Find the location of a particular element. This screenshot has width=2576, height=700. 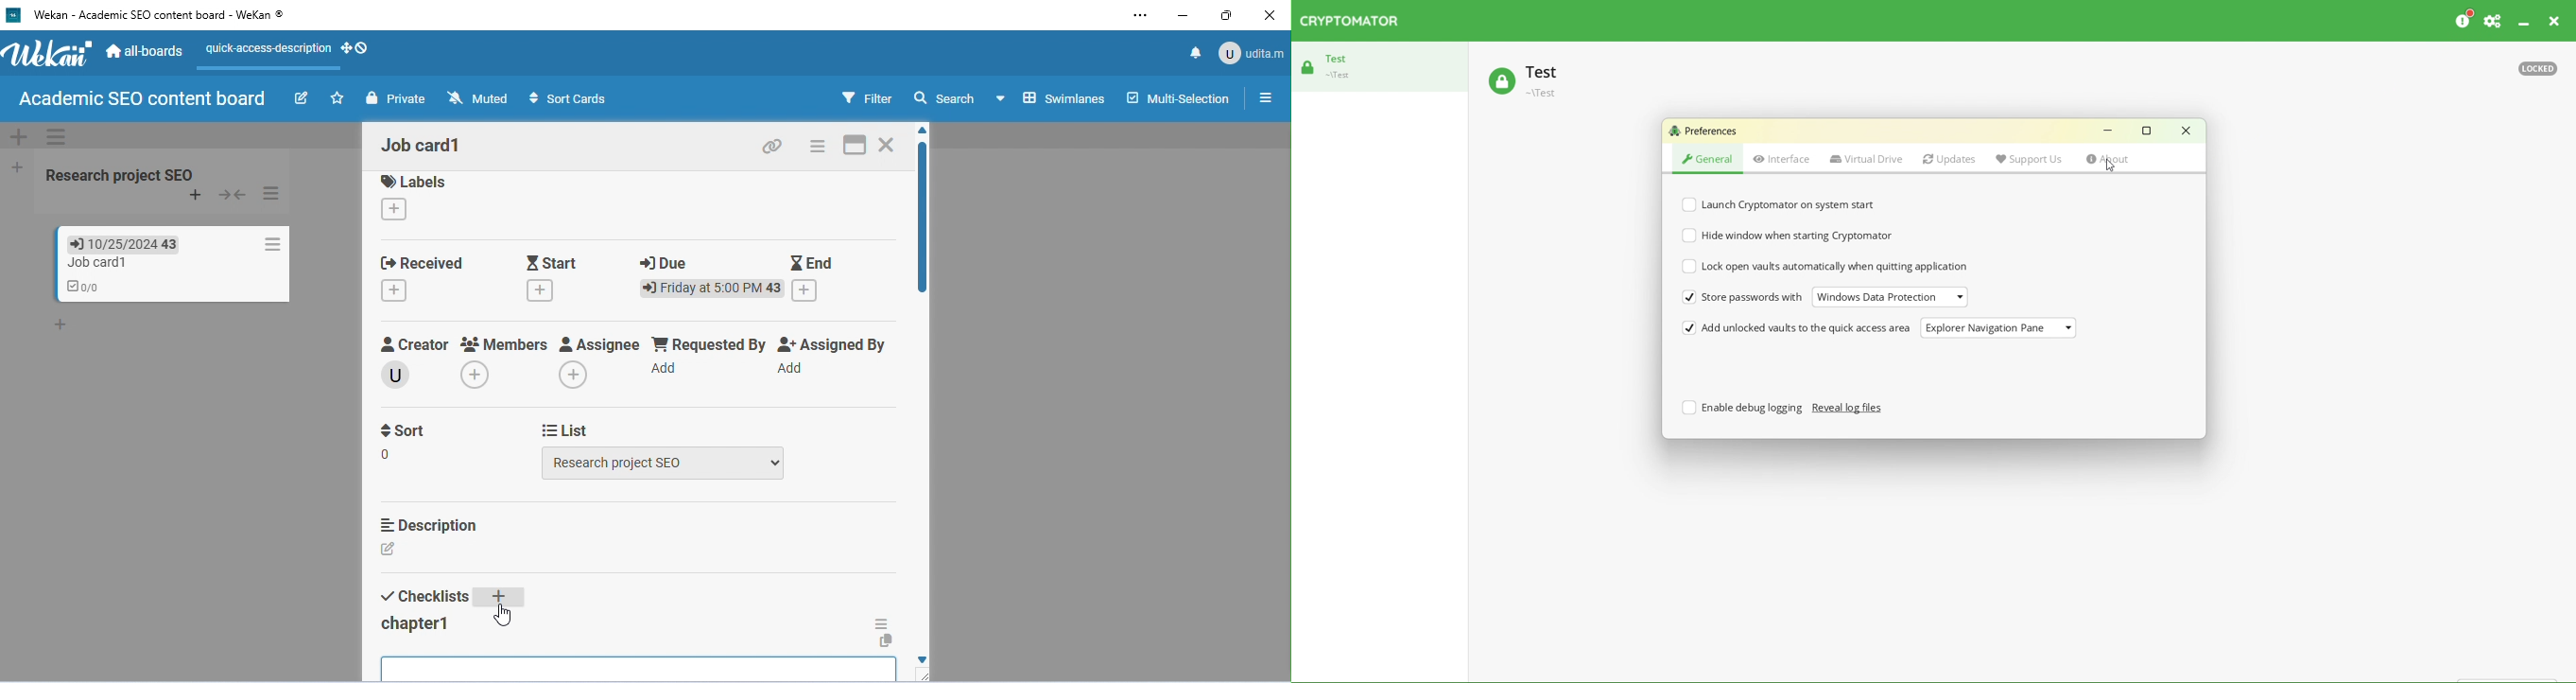

add assignee name is located at coordinates (575, 377).